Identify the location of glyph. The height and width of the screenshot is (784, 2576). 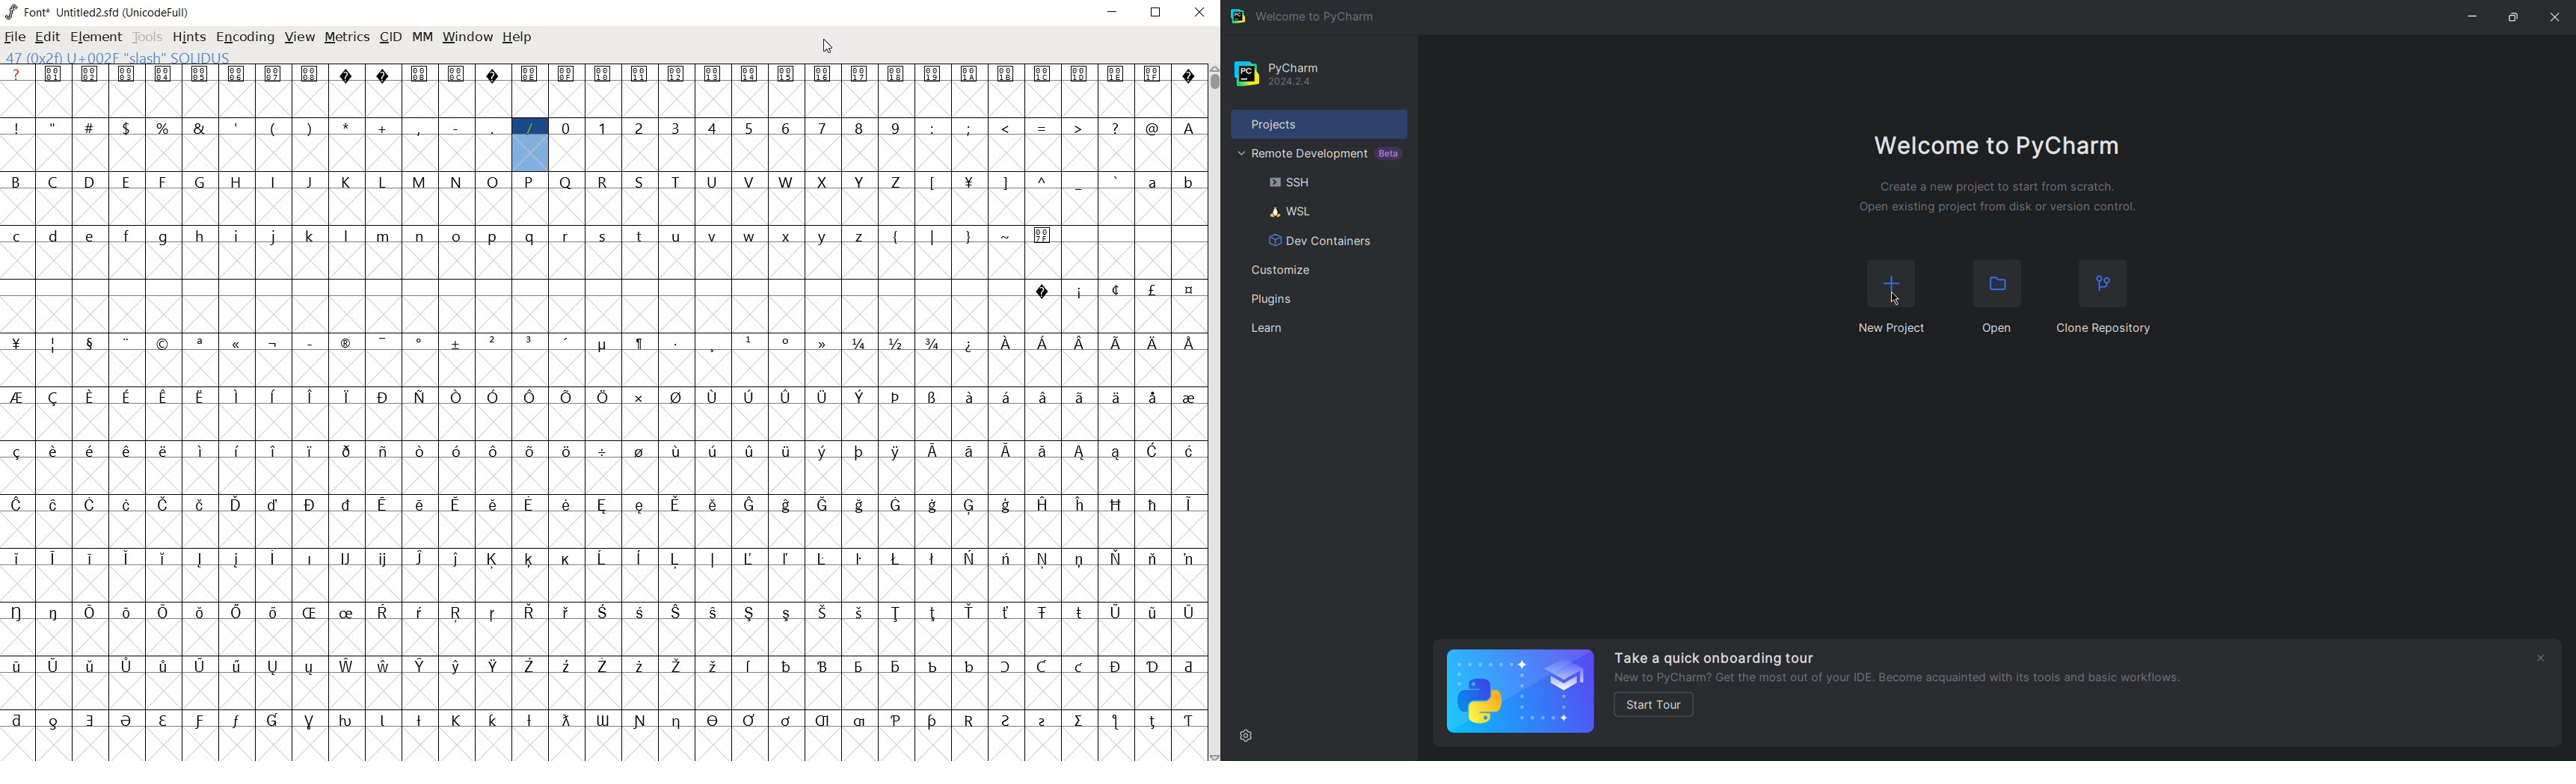
(712, 558).